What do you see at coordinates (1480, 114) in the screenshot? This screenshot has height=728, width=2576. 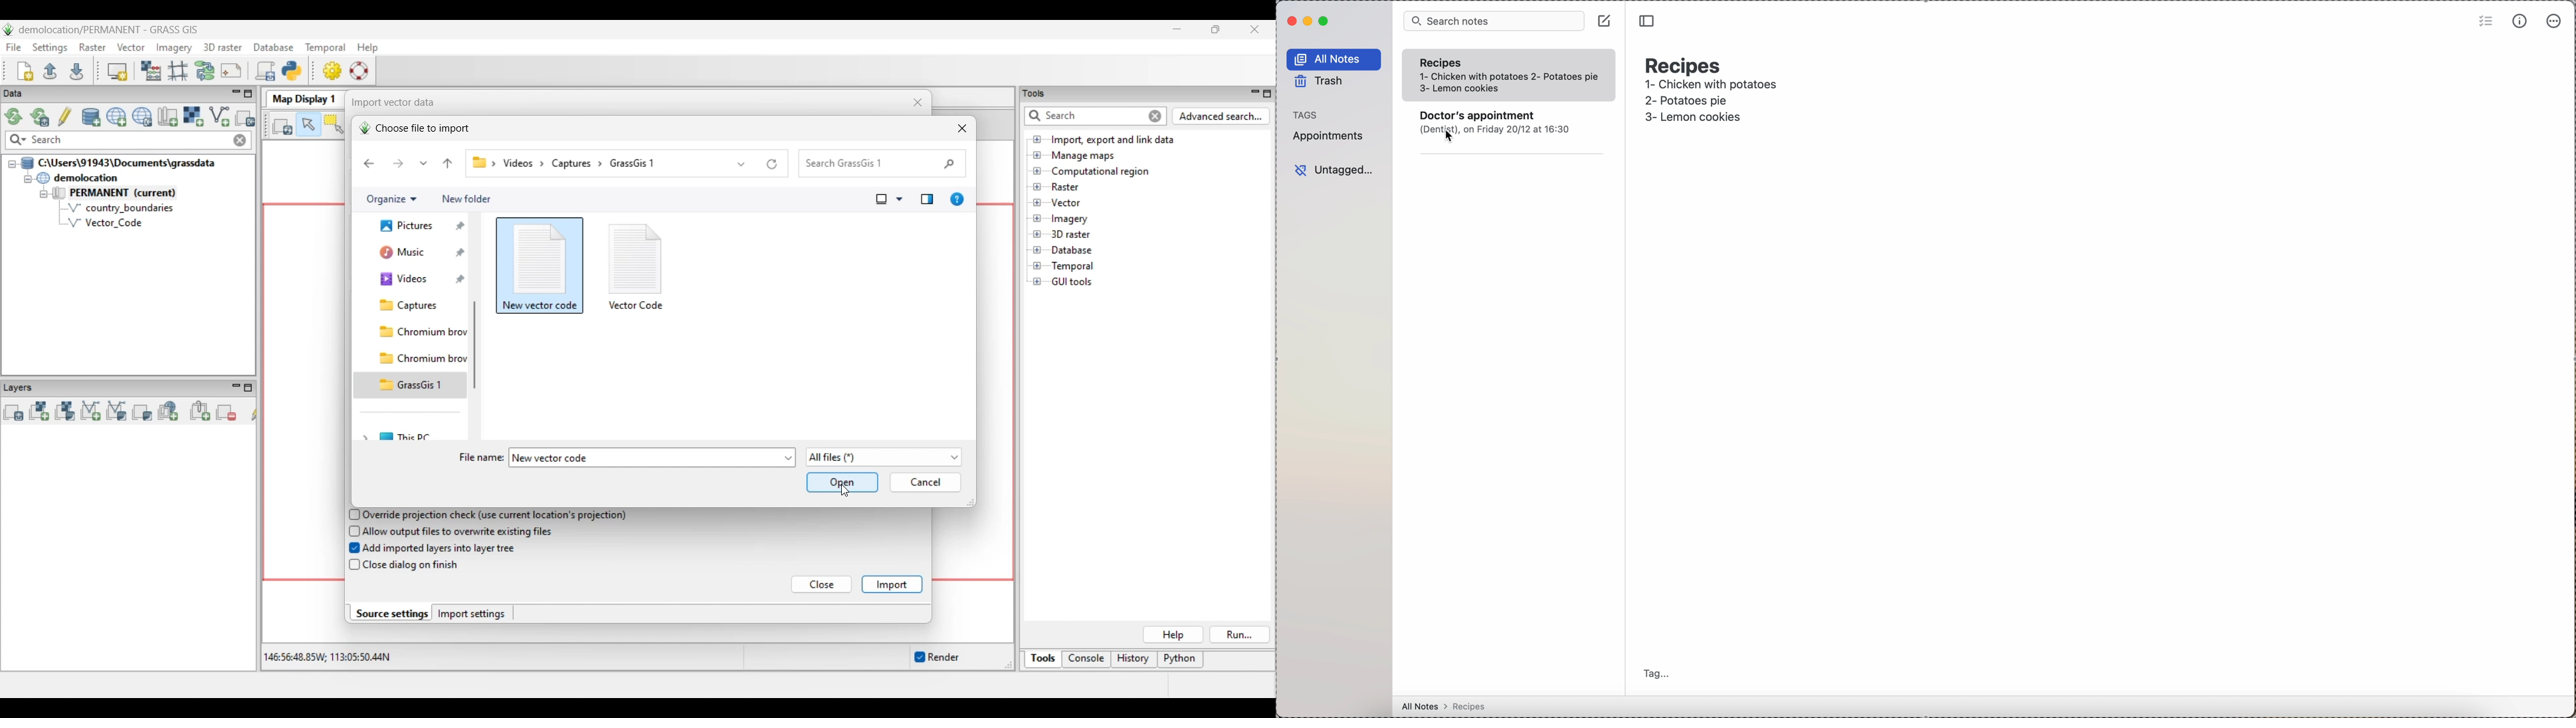 I see `doctor's appointement note` at bounding box center [1480, 114].